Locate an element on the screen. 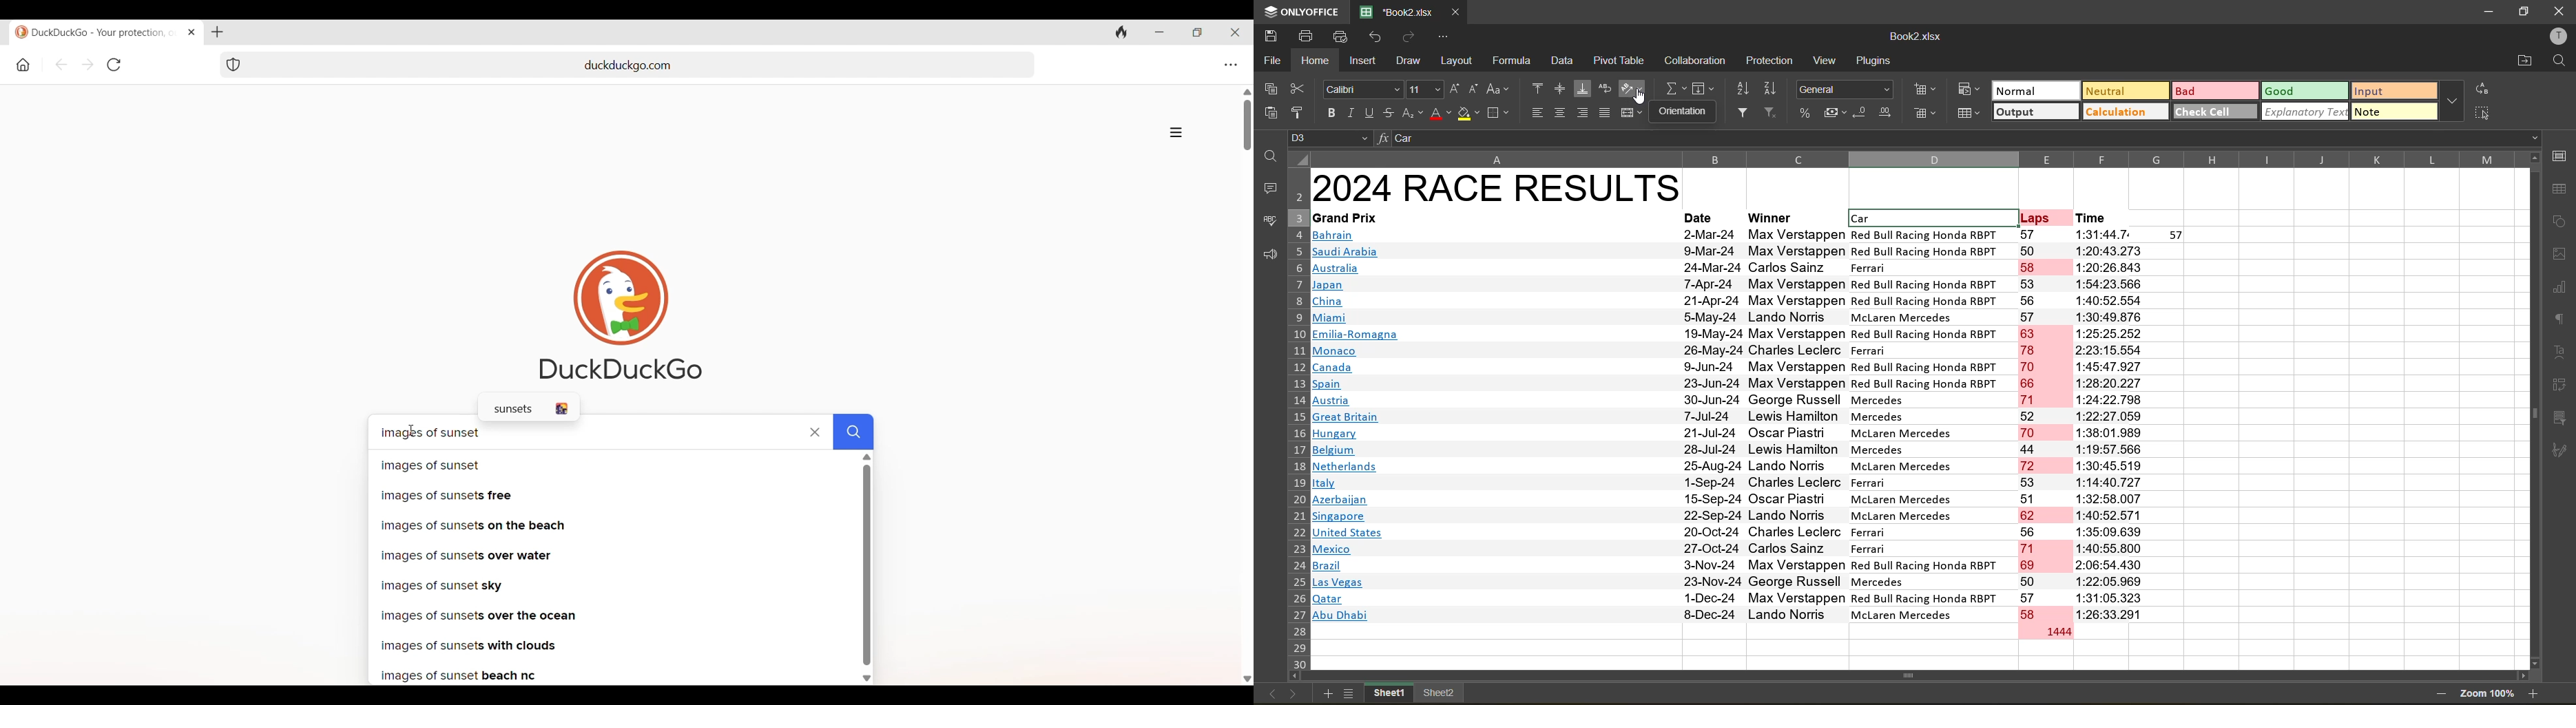  decrement size is located at coordinates (1476, 90).